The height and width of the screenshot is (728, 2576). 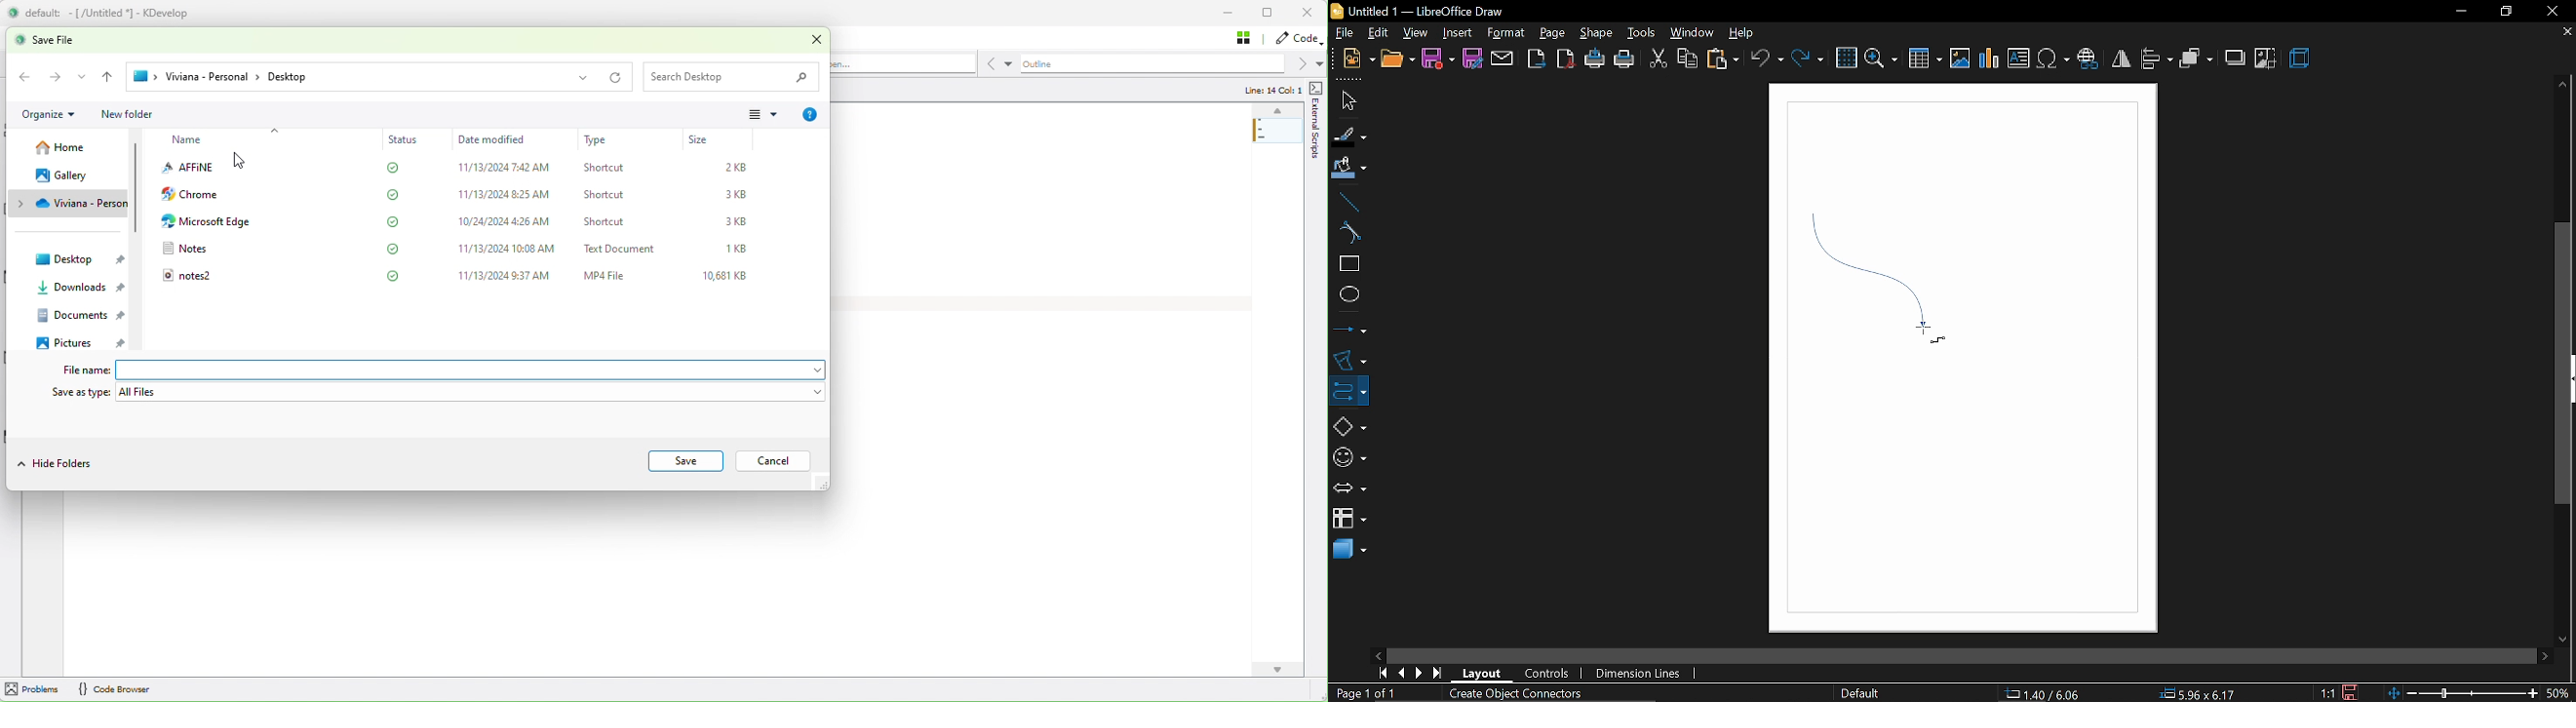 I want to click on Insert table, so click(x=1927, y=58).